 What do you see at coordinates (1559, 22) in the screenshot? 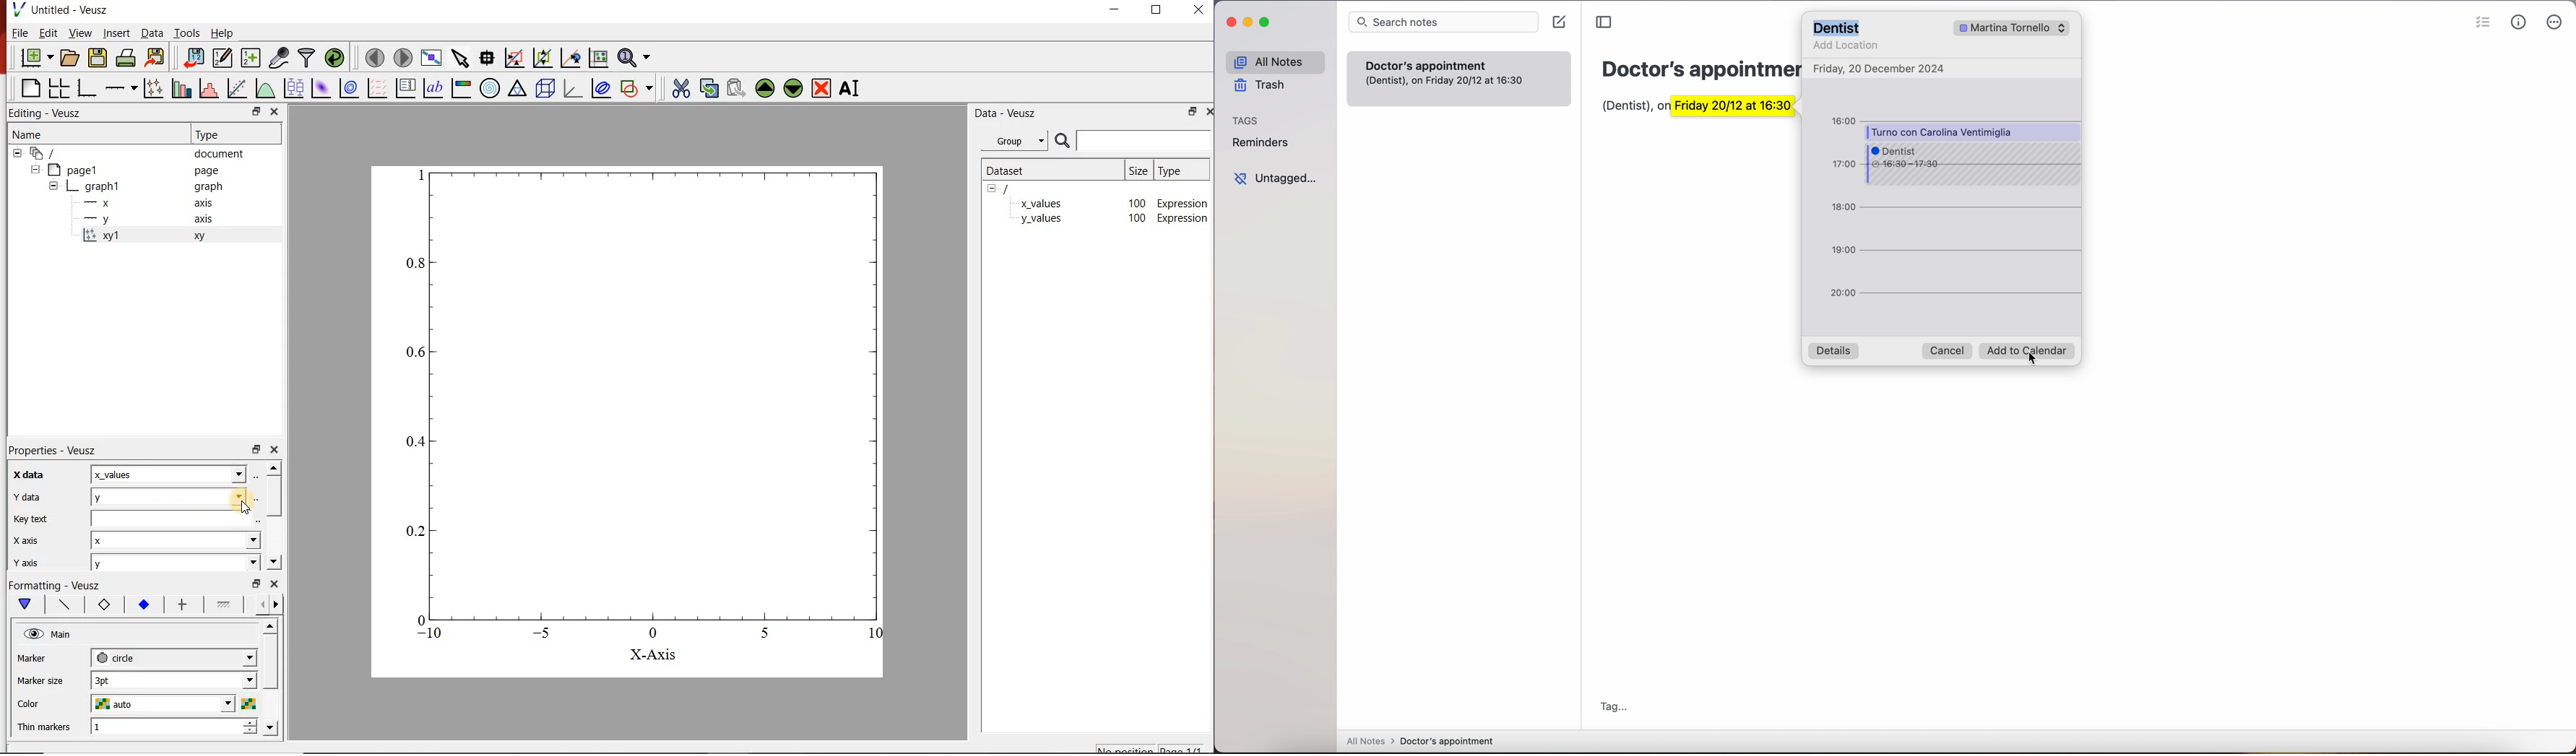
I see `create note` at bounding box center [1559, 22].